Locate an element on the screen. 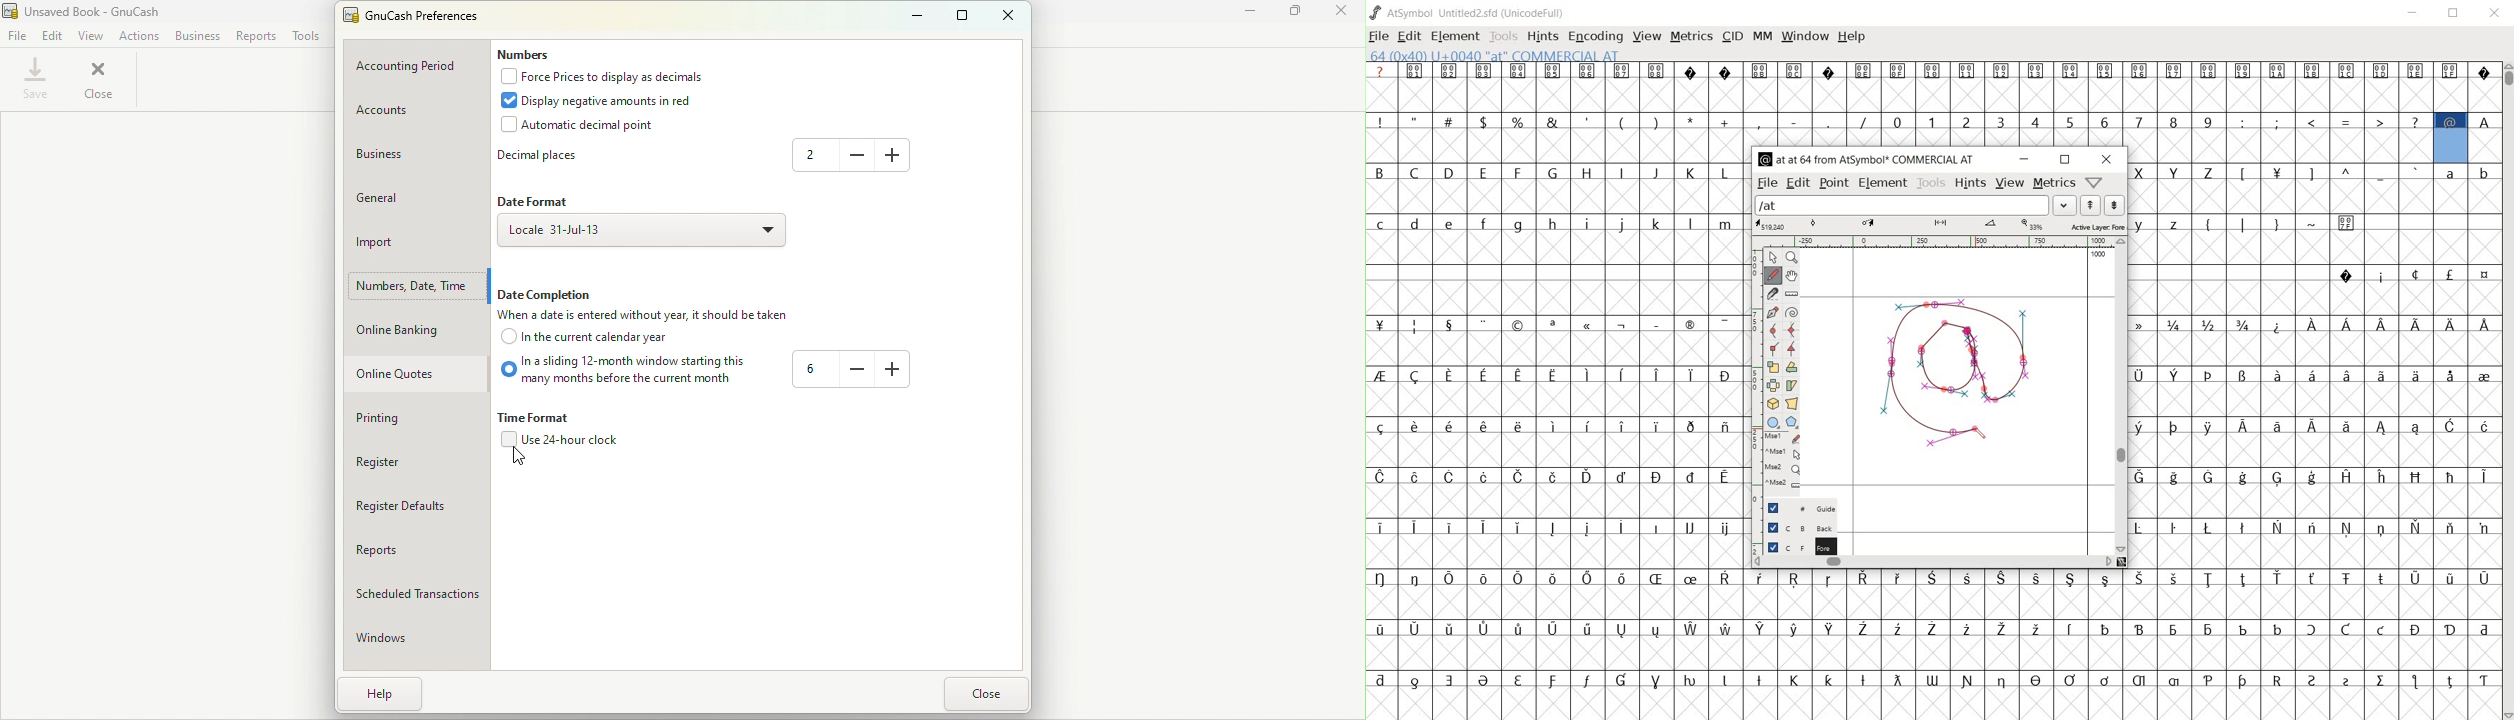  MINIMIZE is located at coordinates (2416, 16).